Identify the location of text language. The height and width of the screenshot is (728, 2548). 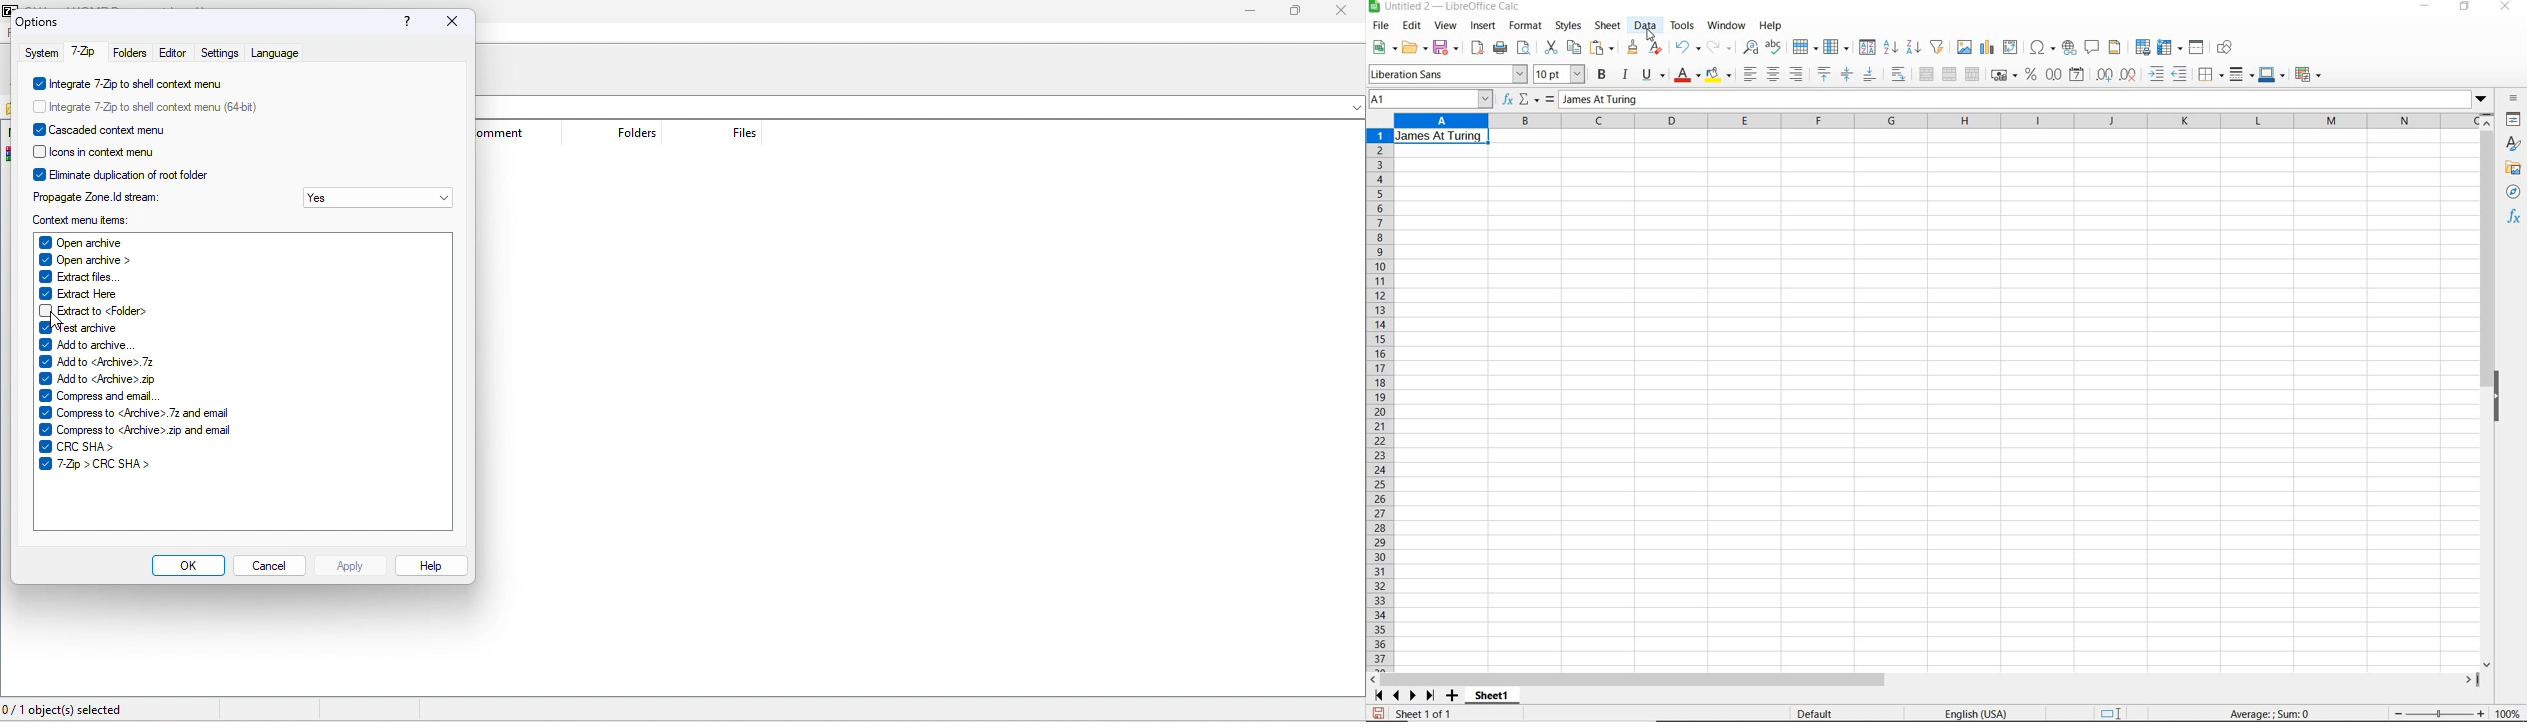
(1973, 714).